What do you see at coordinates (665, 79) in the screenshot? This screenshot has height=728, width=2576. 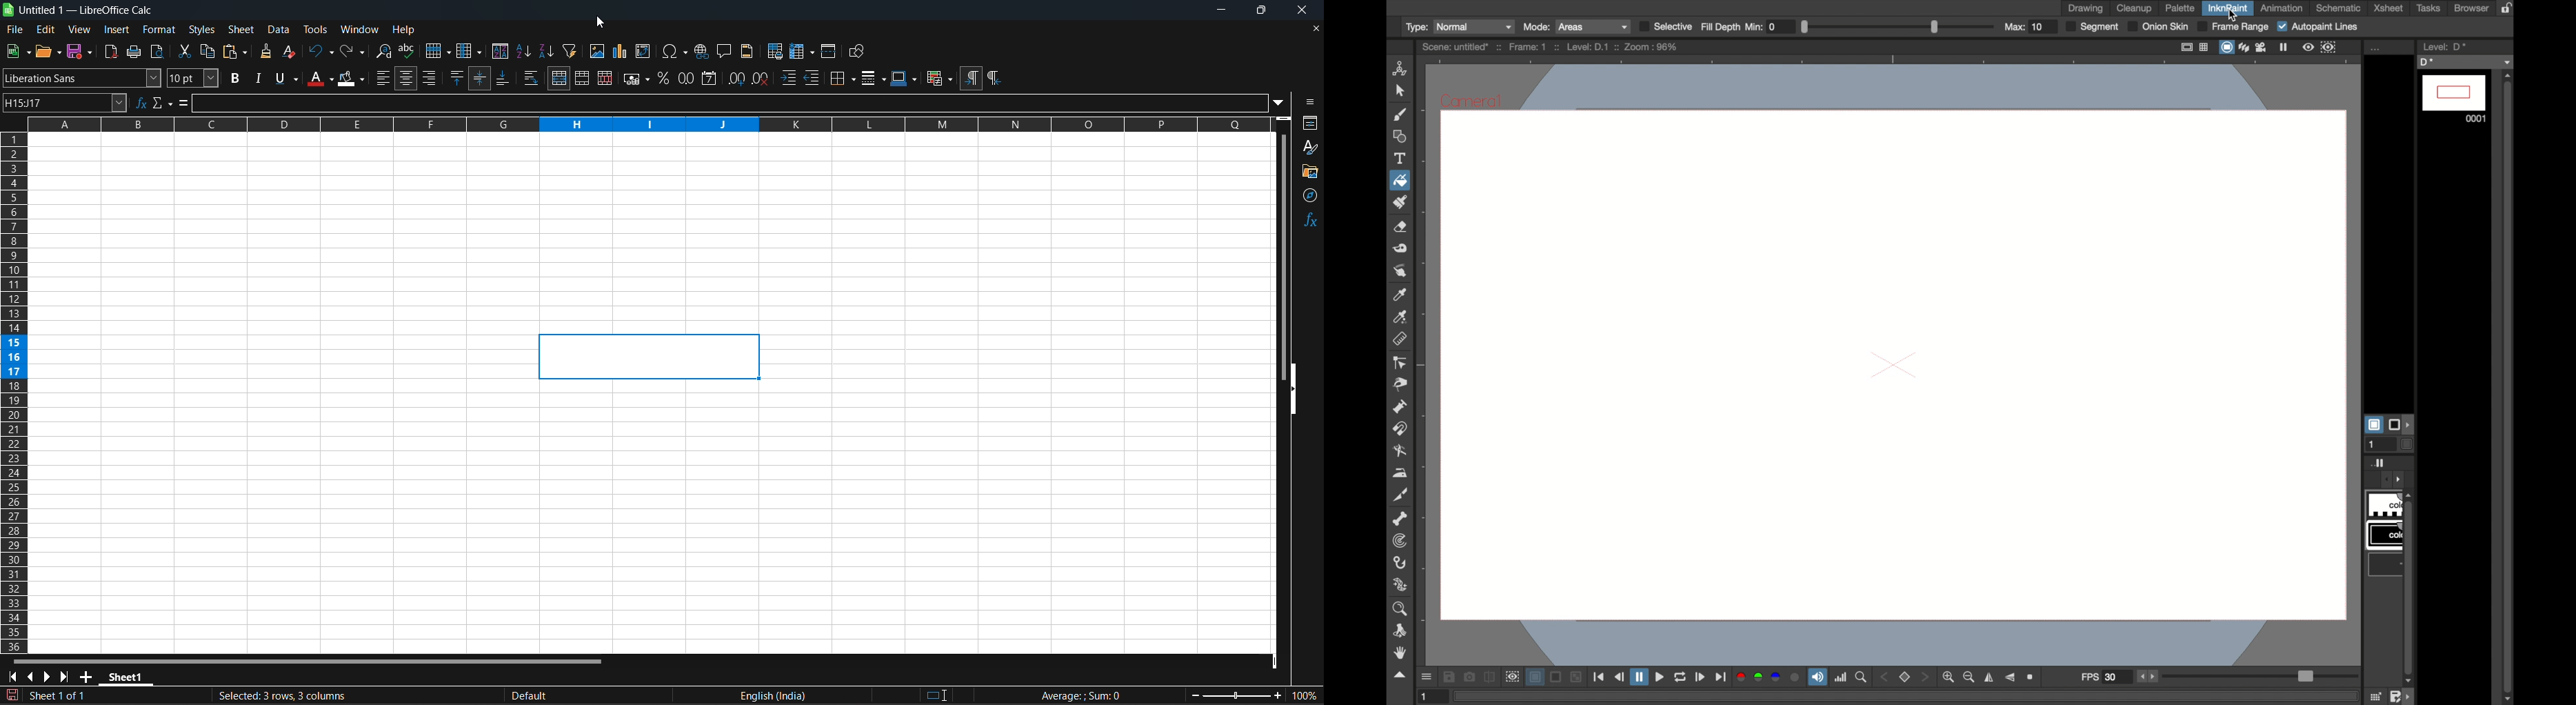 I see `format as percent` at bounding box center [665, 79].